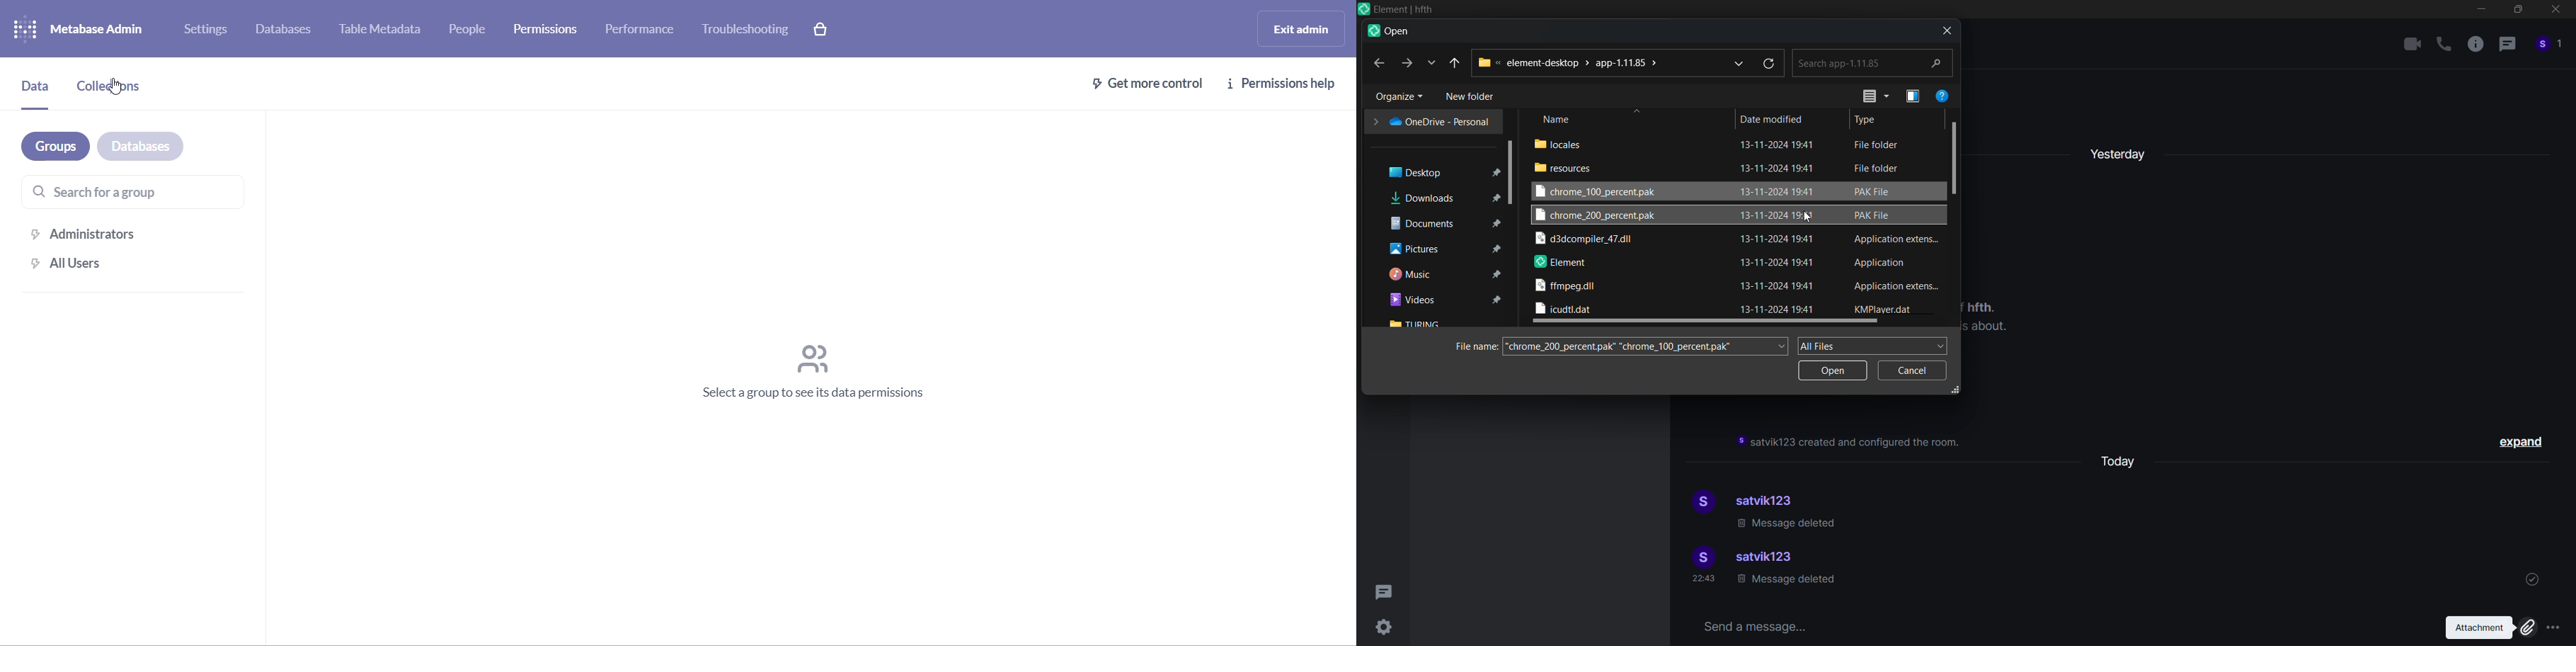 The width and height of the screenshot is (2576, 672). I want to click on time, so click(1706, 581).